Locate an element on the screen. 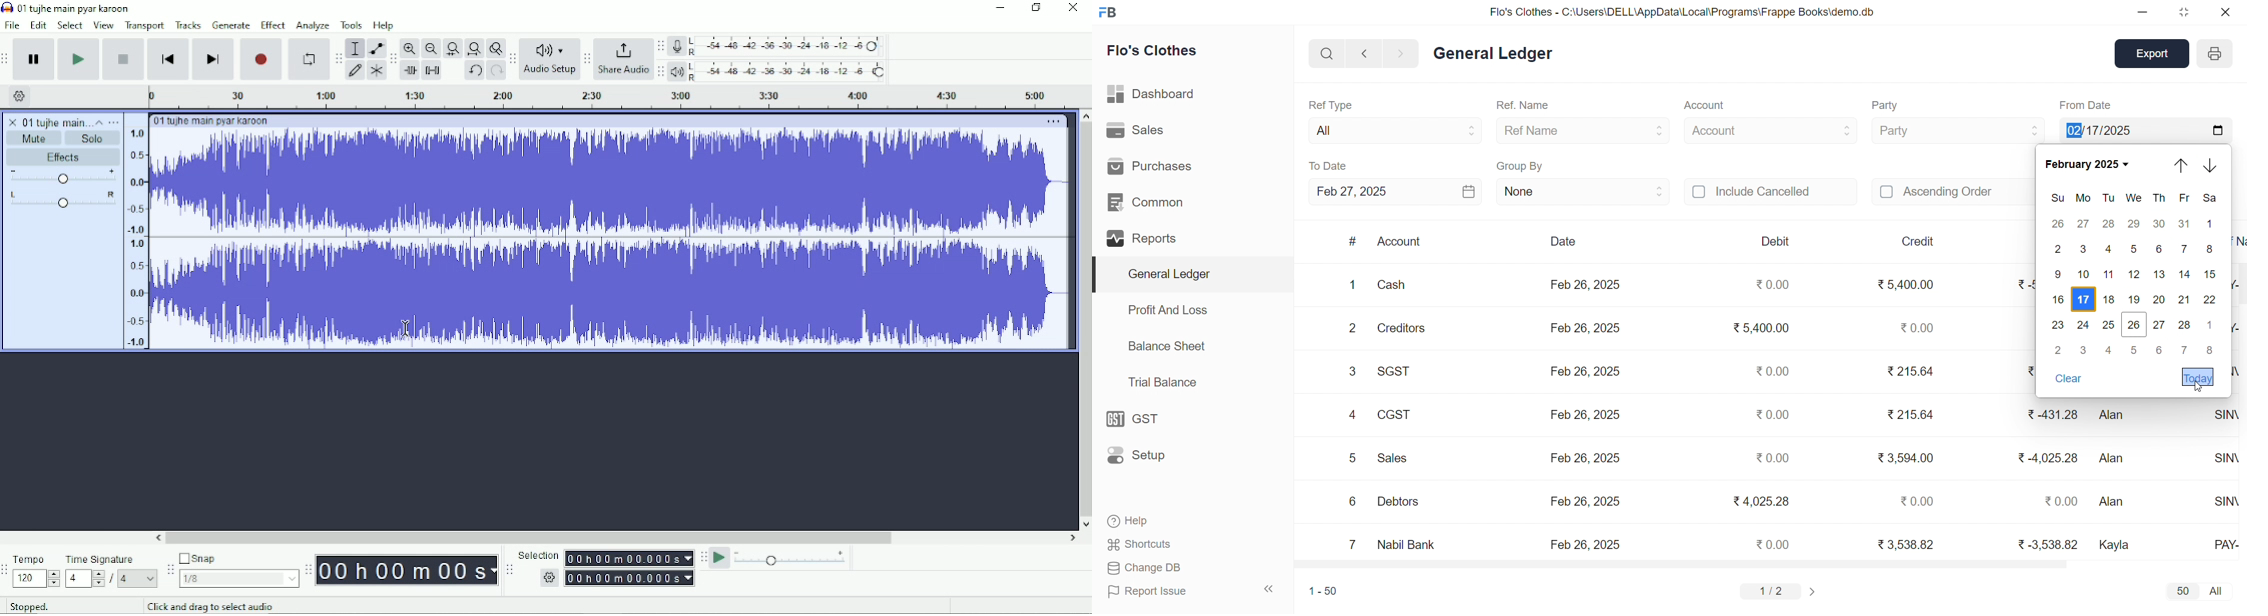 Image resolution: width=2268 pixels, height=616 pixels. Audacity edit toolbar is located at coordinates (392, 60).